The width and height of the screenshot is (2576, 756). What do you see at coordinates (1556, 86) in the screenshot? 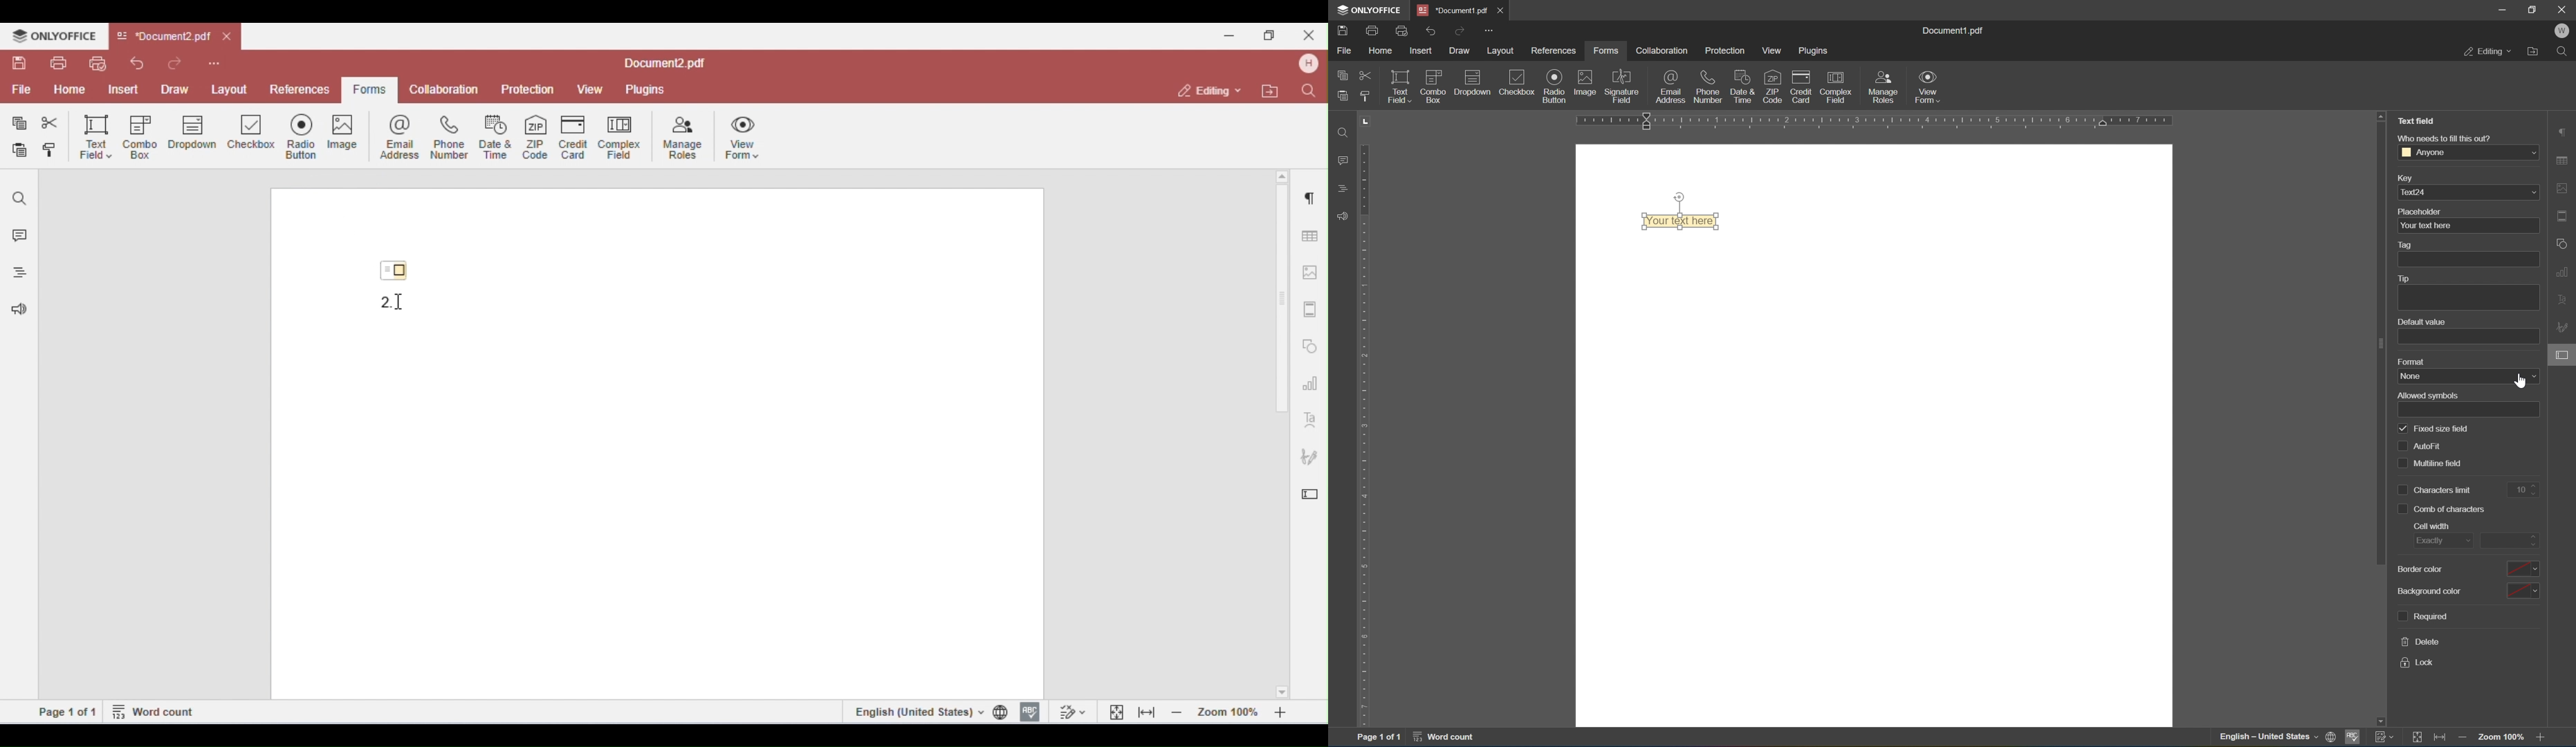
I see `radio button` at bounding box center [1556, 86].